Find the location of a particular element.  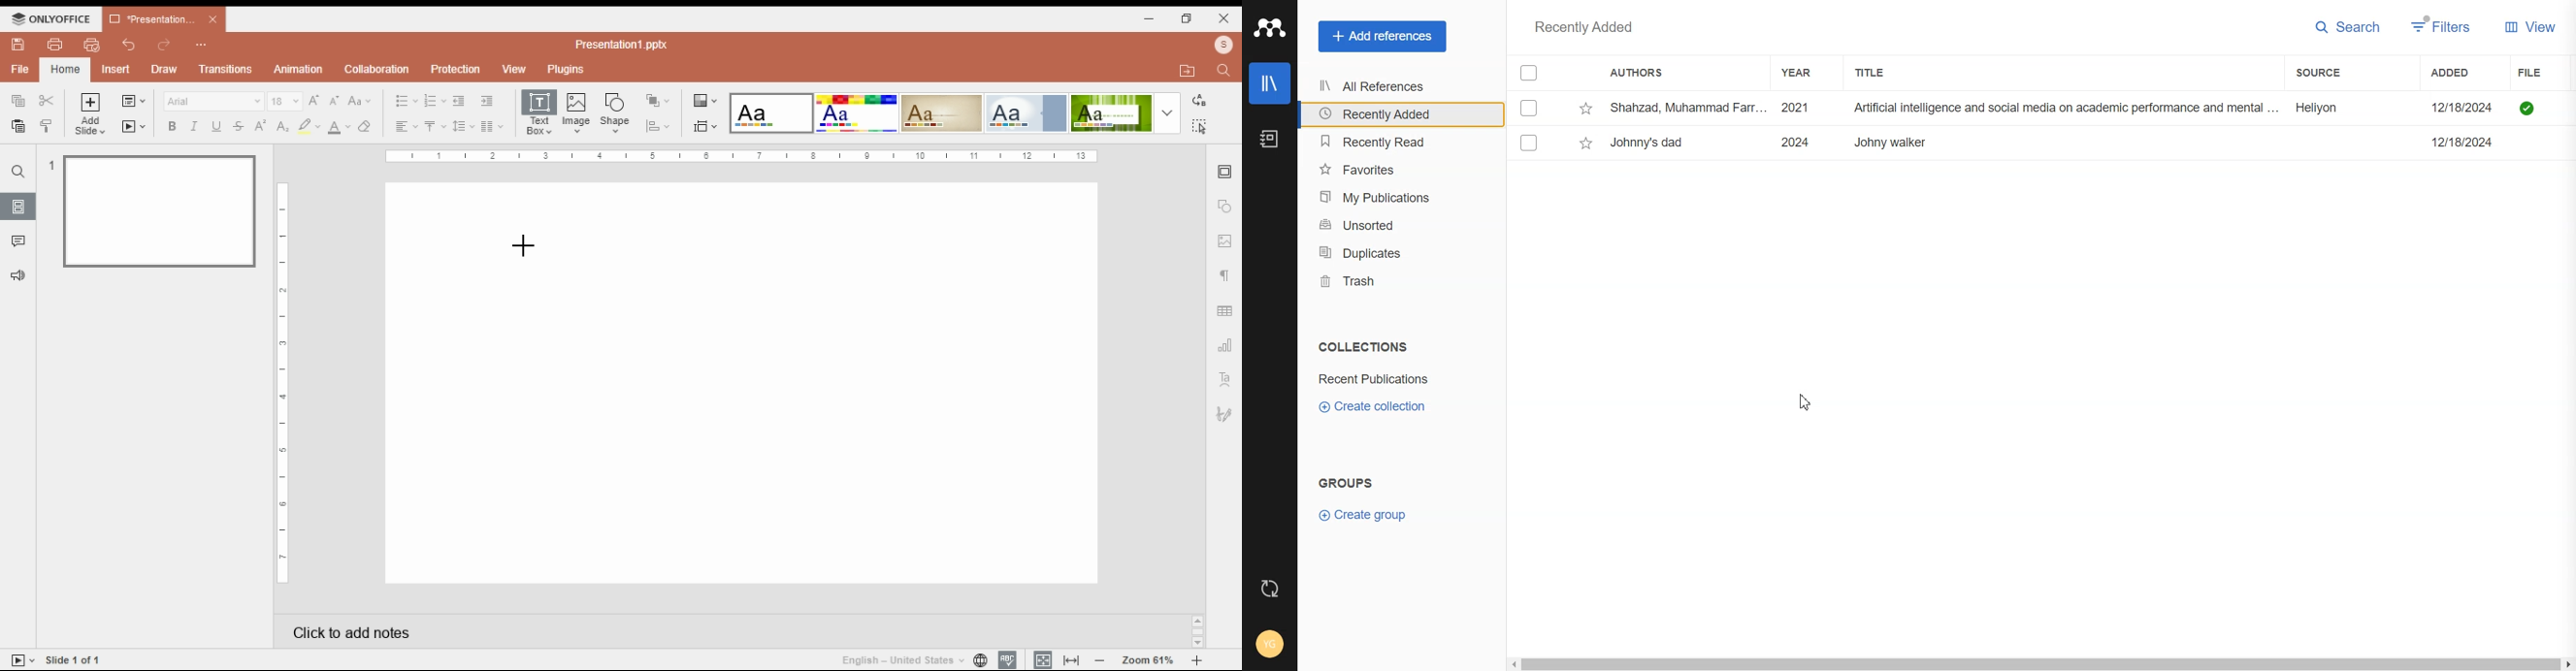

Logo is located at coordinates (1269, 27).